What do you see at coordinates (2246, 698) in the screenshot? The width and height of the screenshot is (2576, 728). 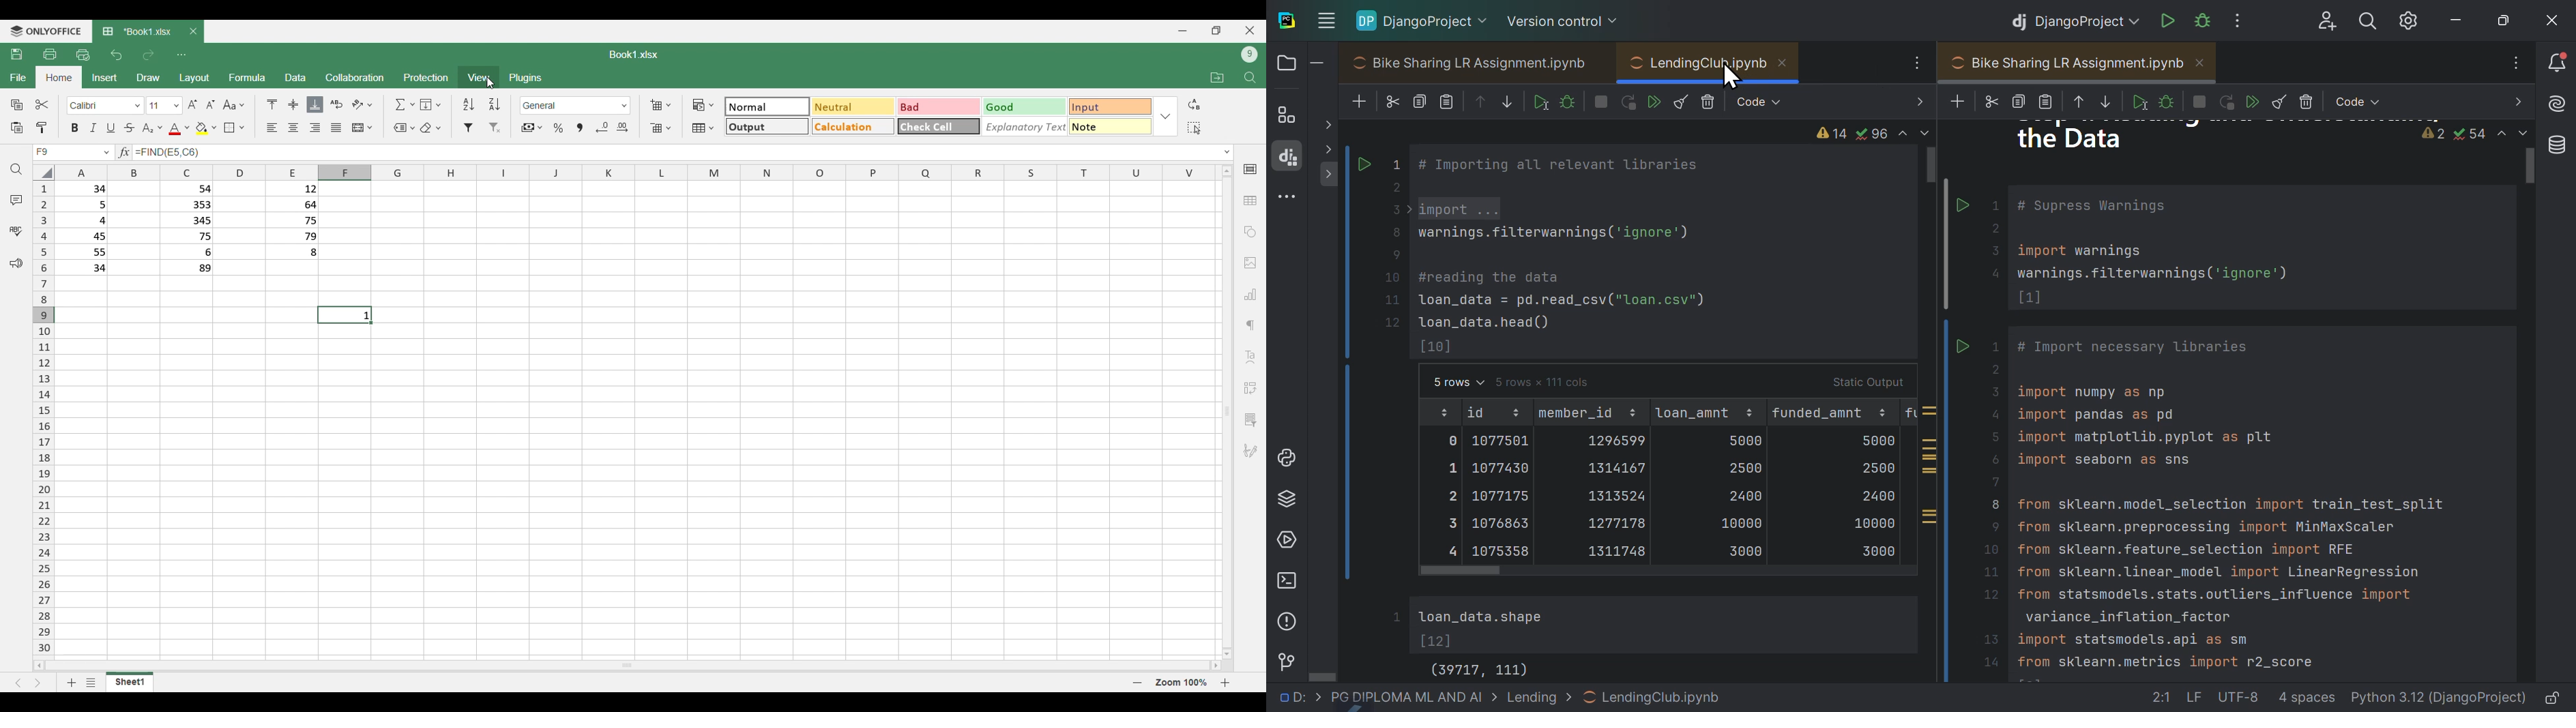 I see `file data` at bounding box center [2246, 698].